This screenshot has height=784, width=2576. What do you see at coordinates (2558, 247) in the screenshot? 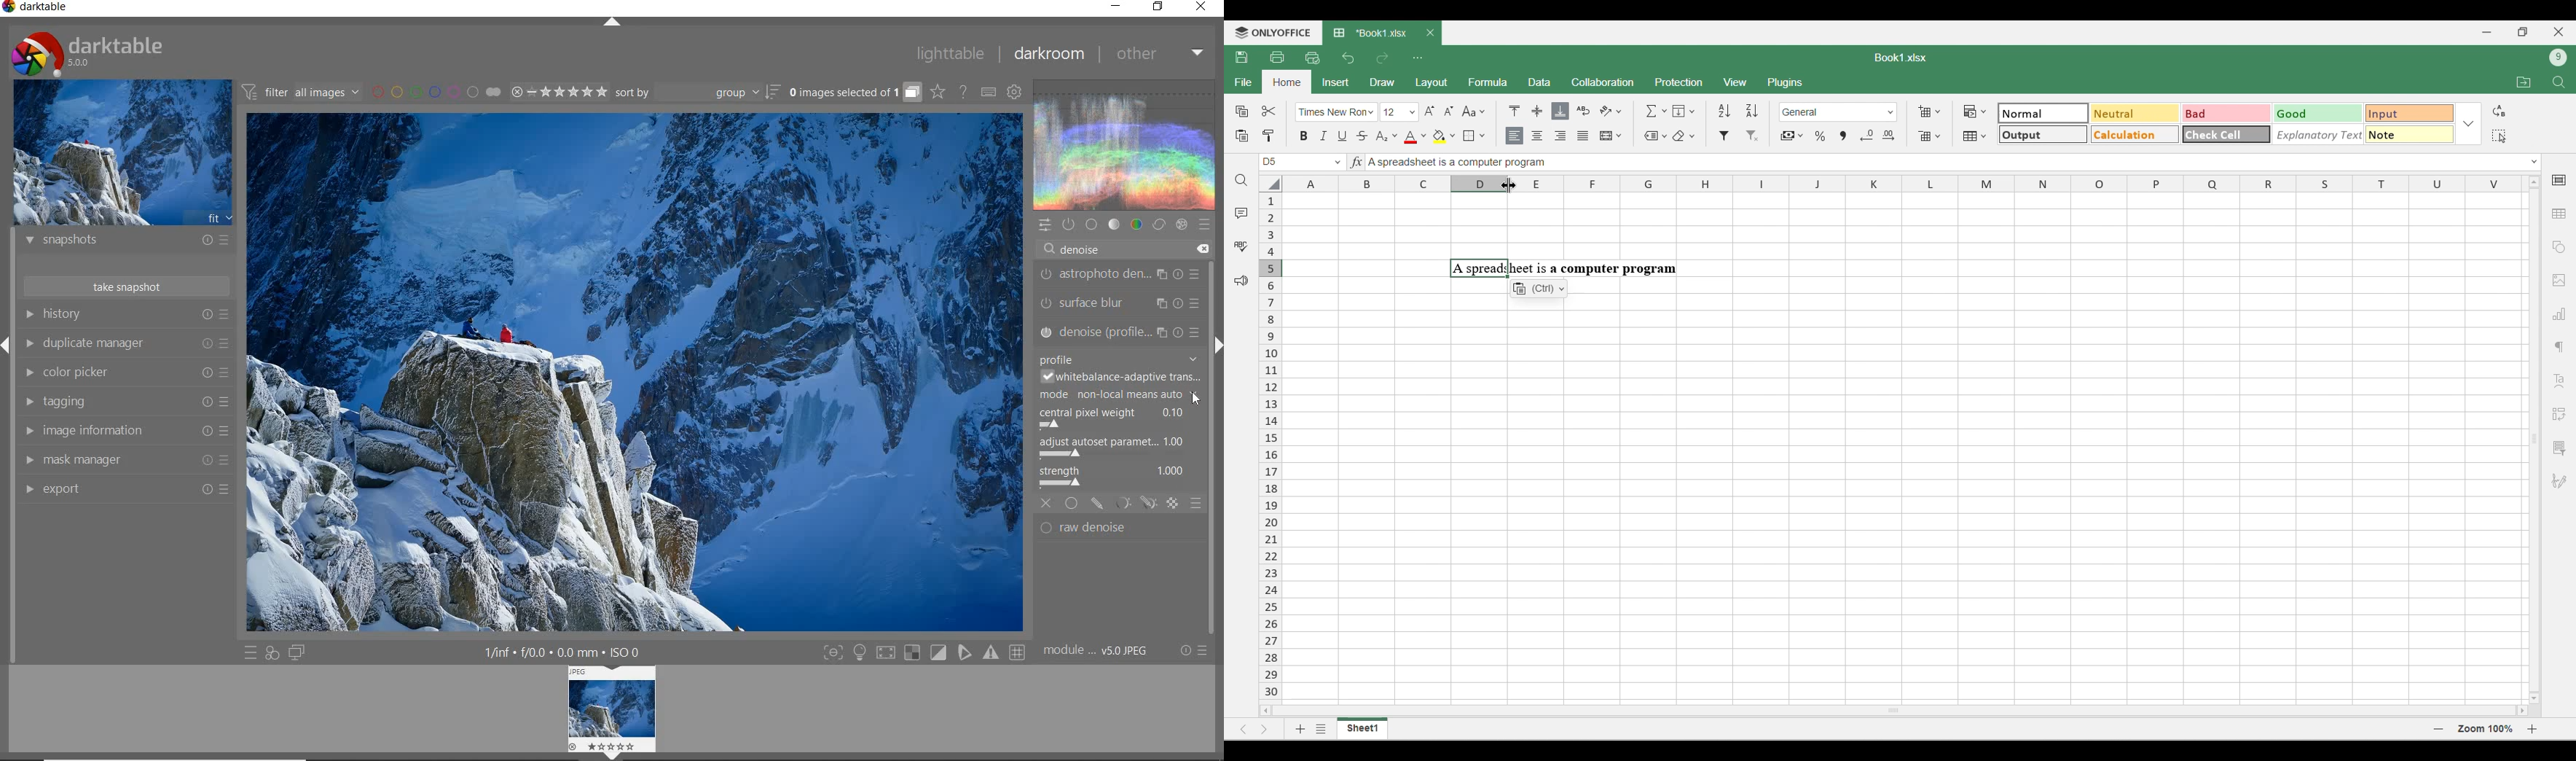
I see `Insert shape` at bounding box center [2558, 247].